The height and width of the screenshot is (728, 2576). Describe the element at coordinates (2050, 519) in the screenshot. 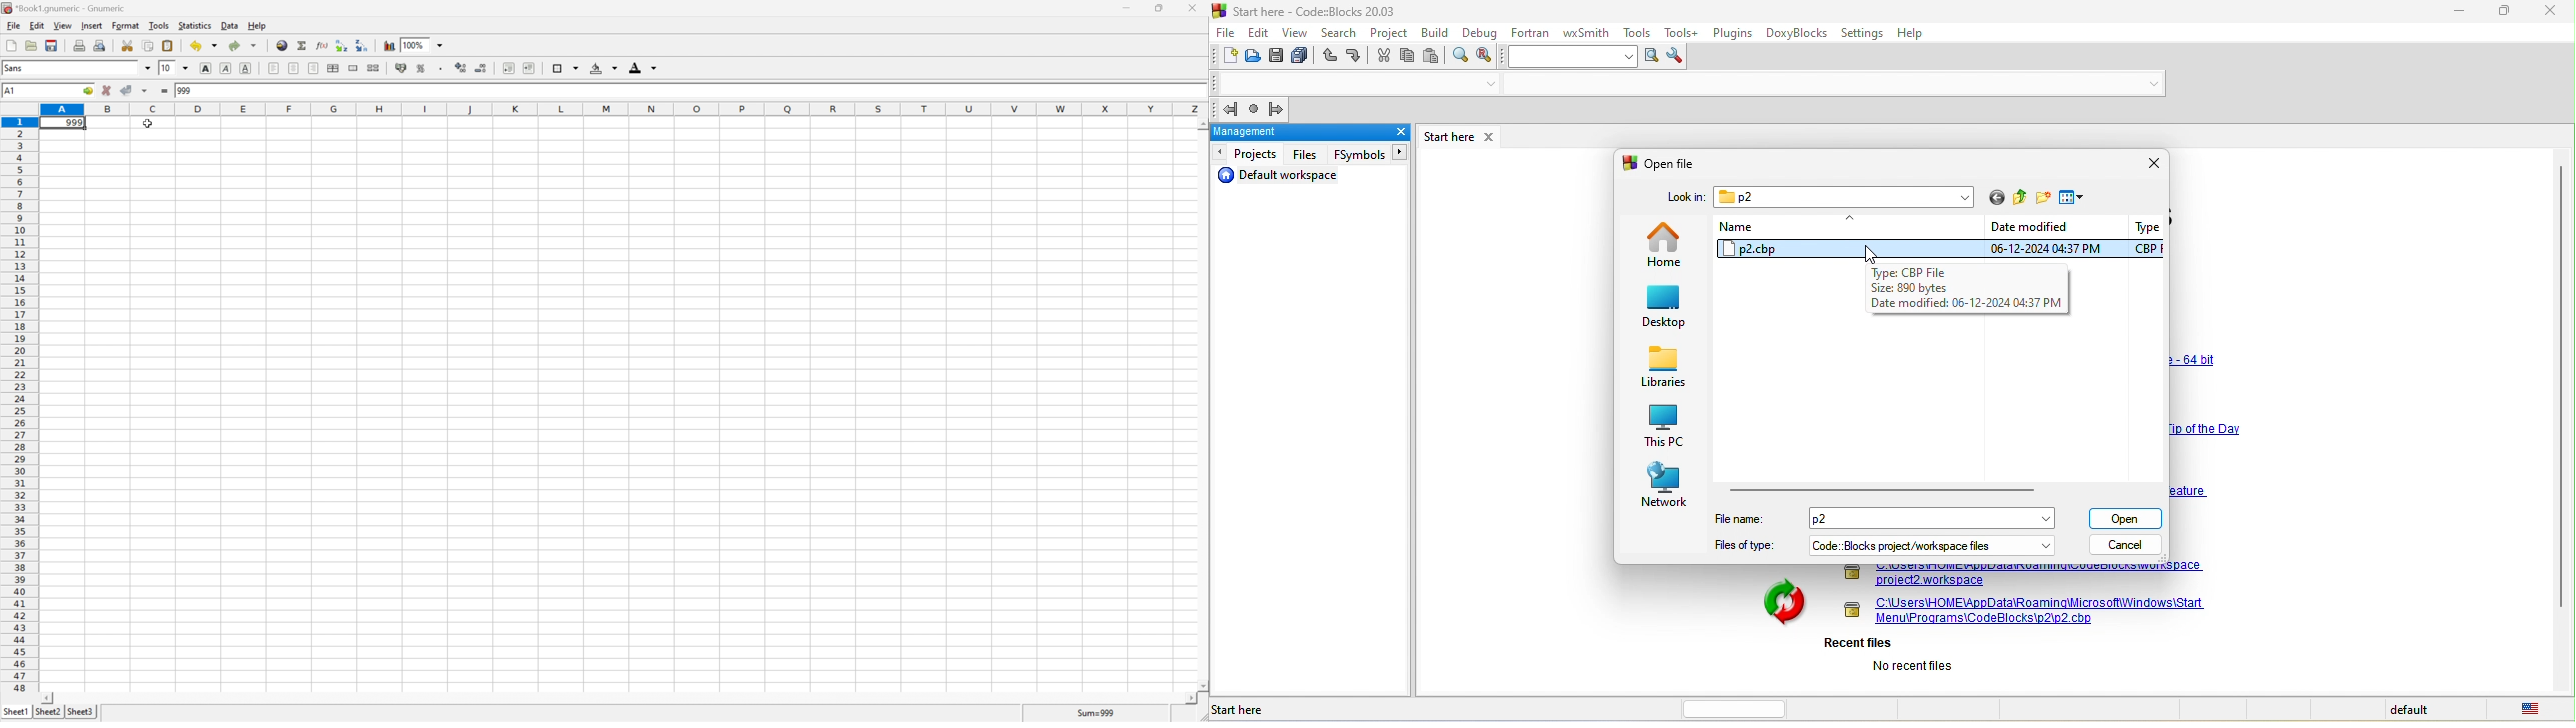

I see `dropdown` at that location.